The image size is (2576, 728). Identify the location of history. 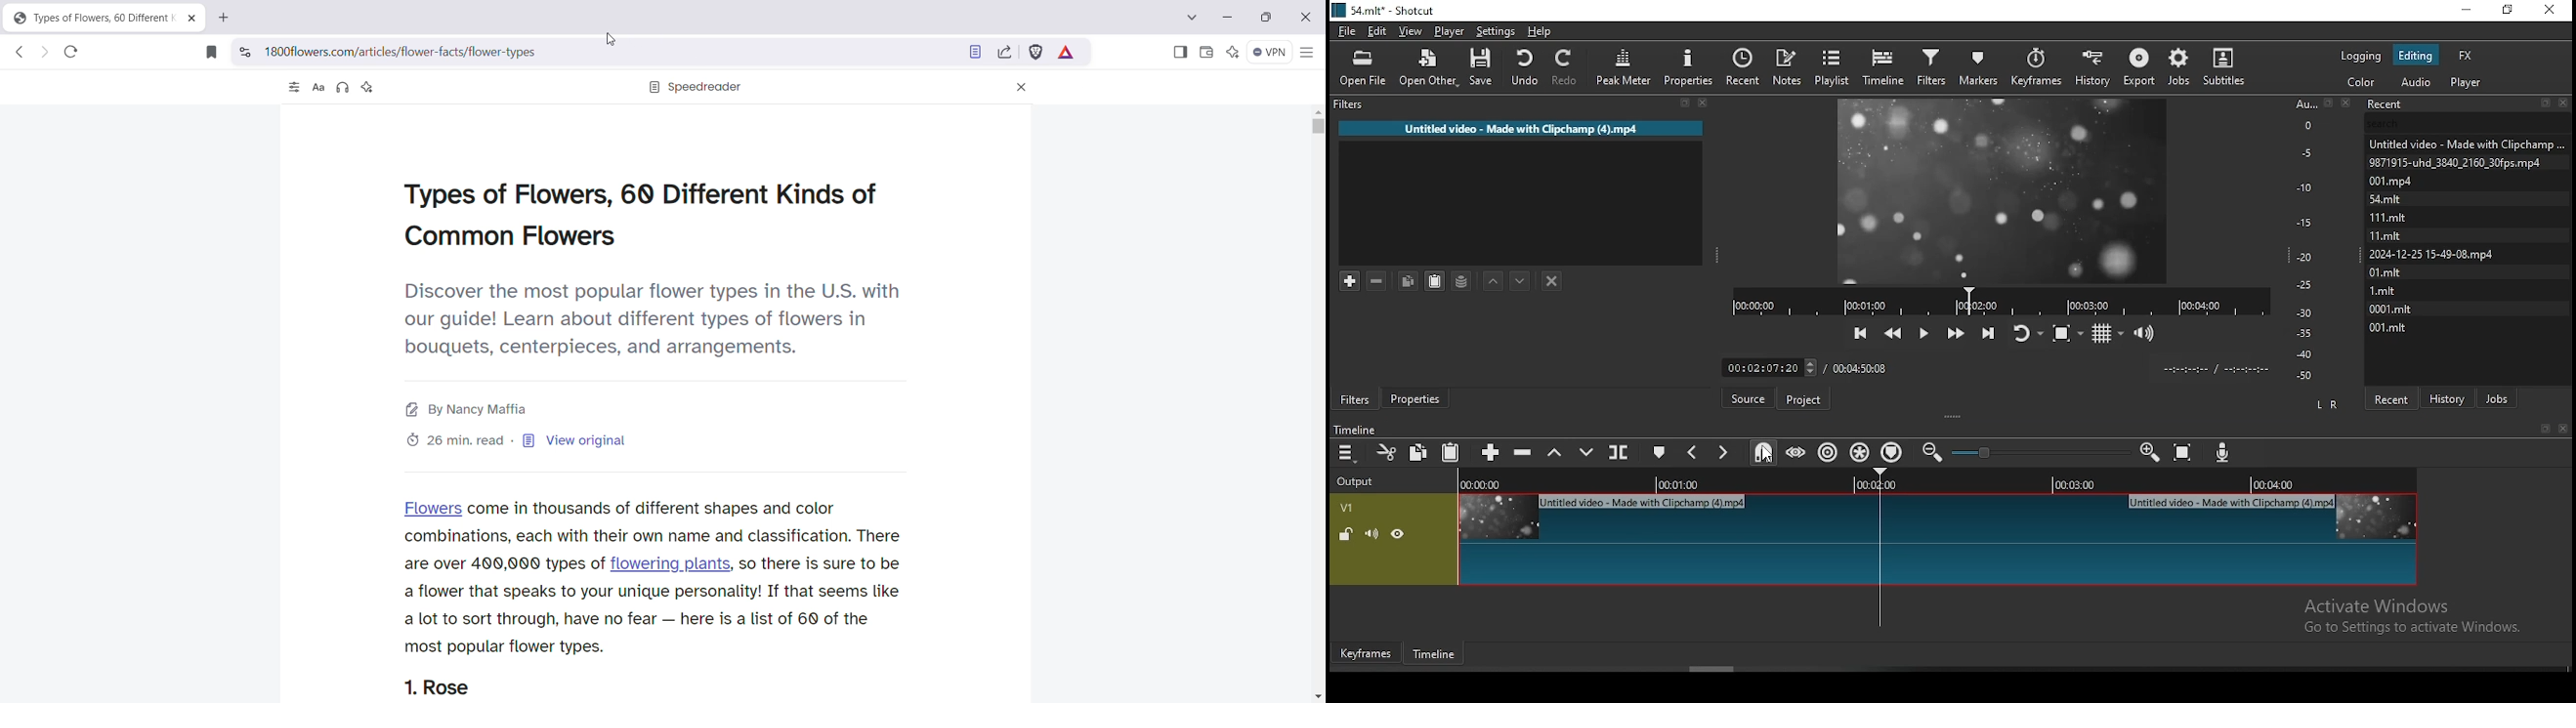
(2096, 69).